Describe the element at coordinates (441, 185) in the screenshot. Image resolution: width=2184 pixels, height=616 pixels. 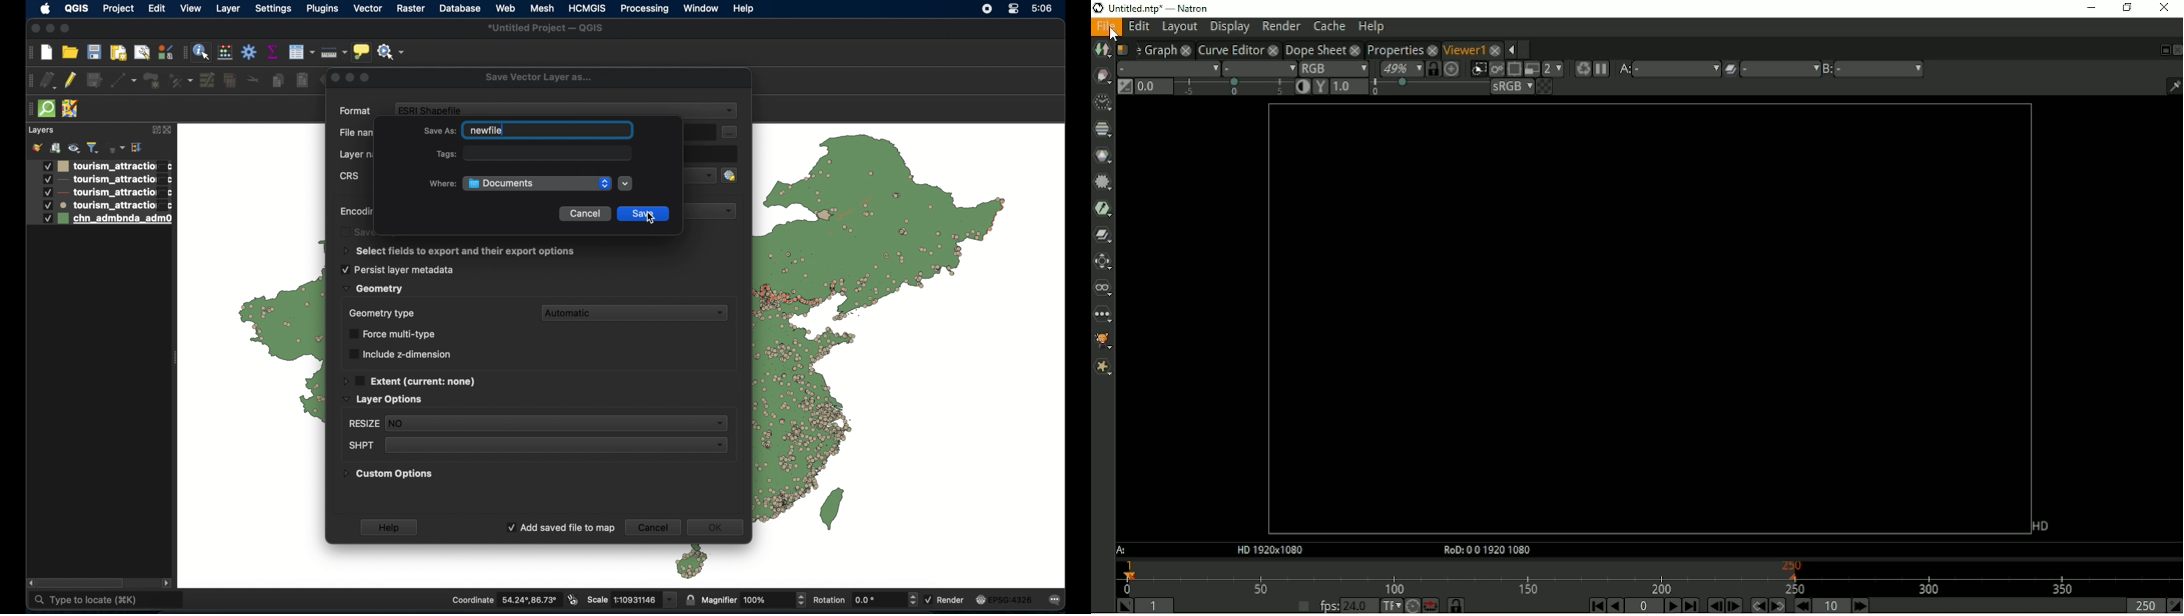
I see `where` at that location.